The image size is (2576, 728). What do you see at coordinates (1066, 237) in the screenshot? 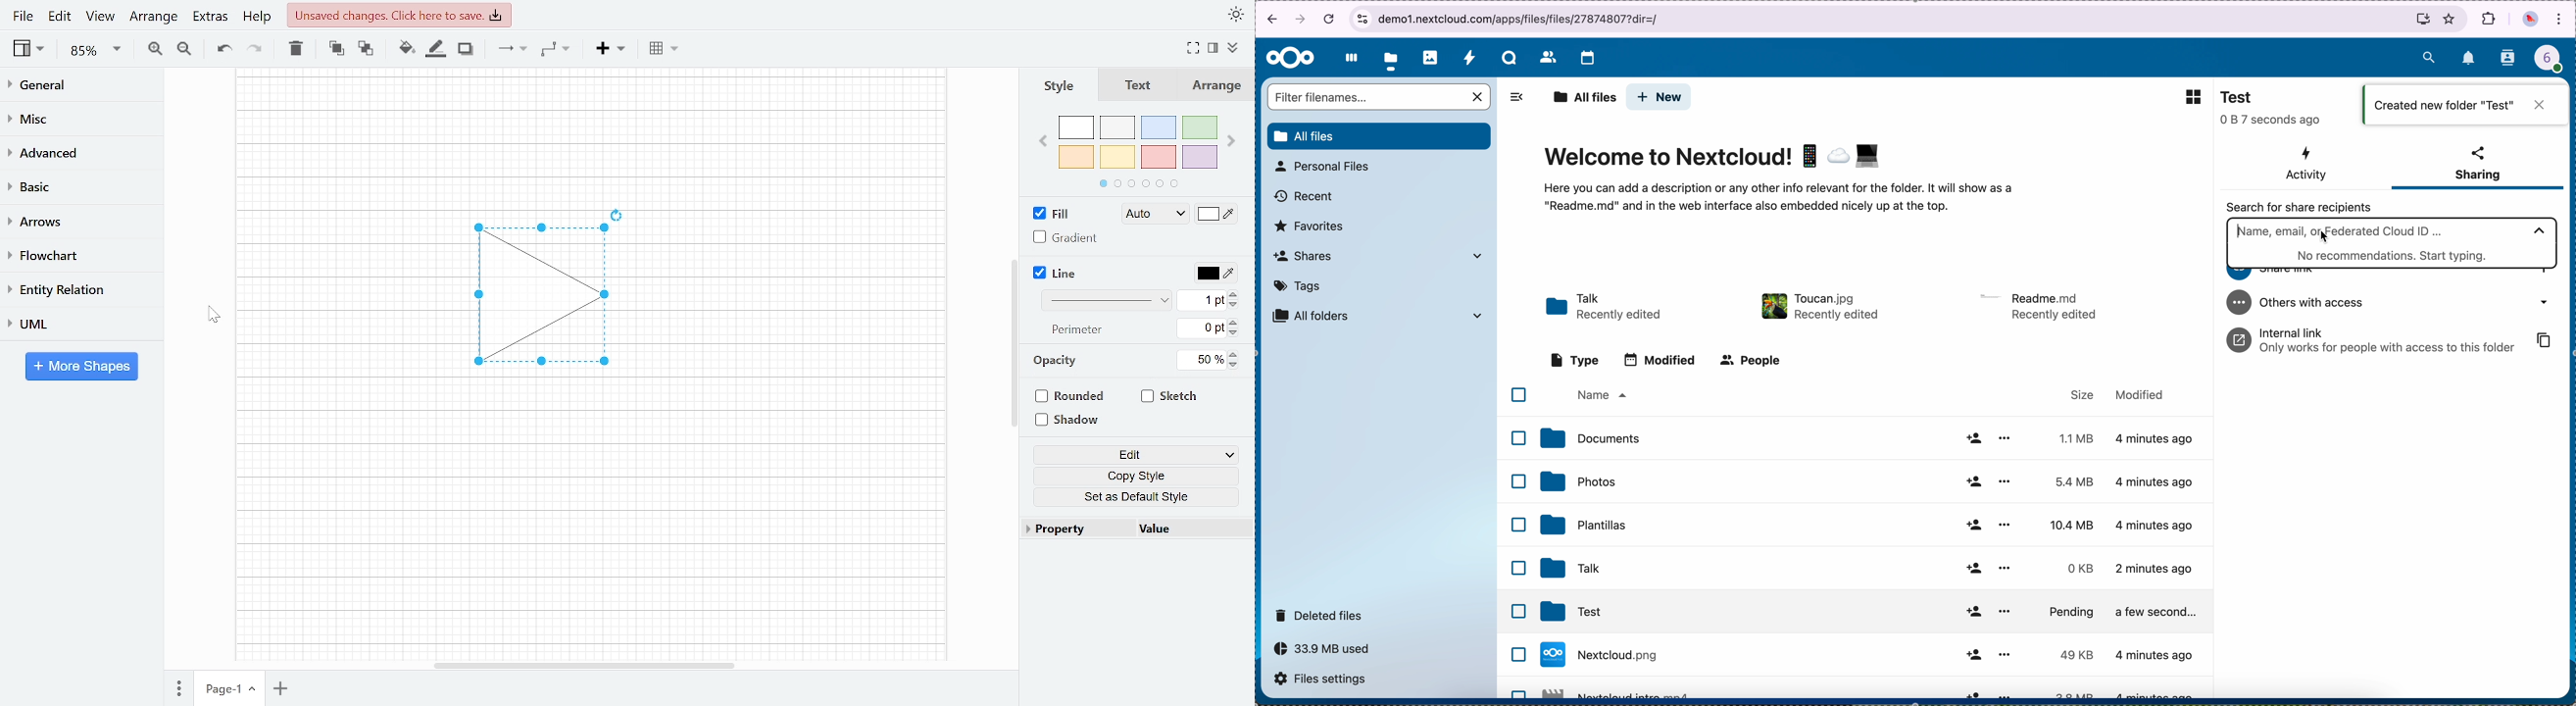
I see `Gradient` at bounding box center [1066, 237].